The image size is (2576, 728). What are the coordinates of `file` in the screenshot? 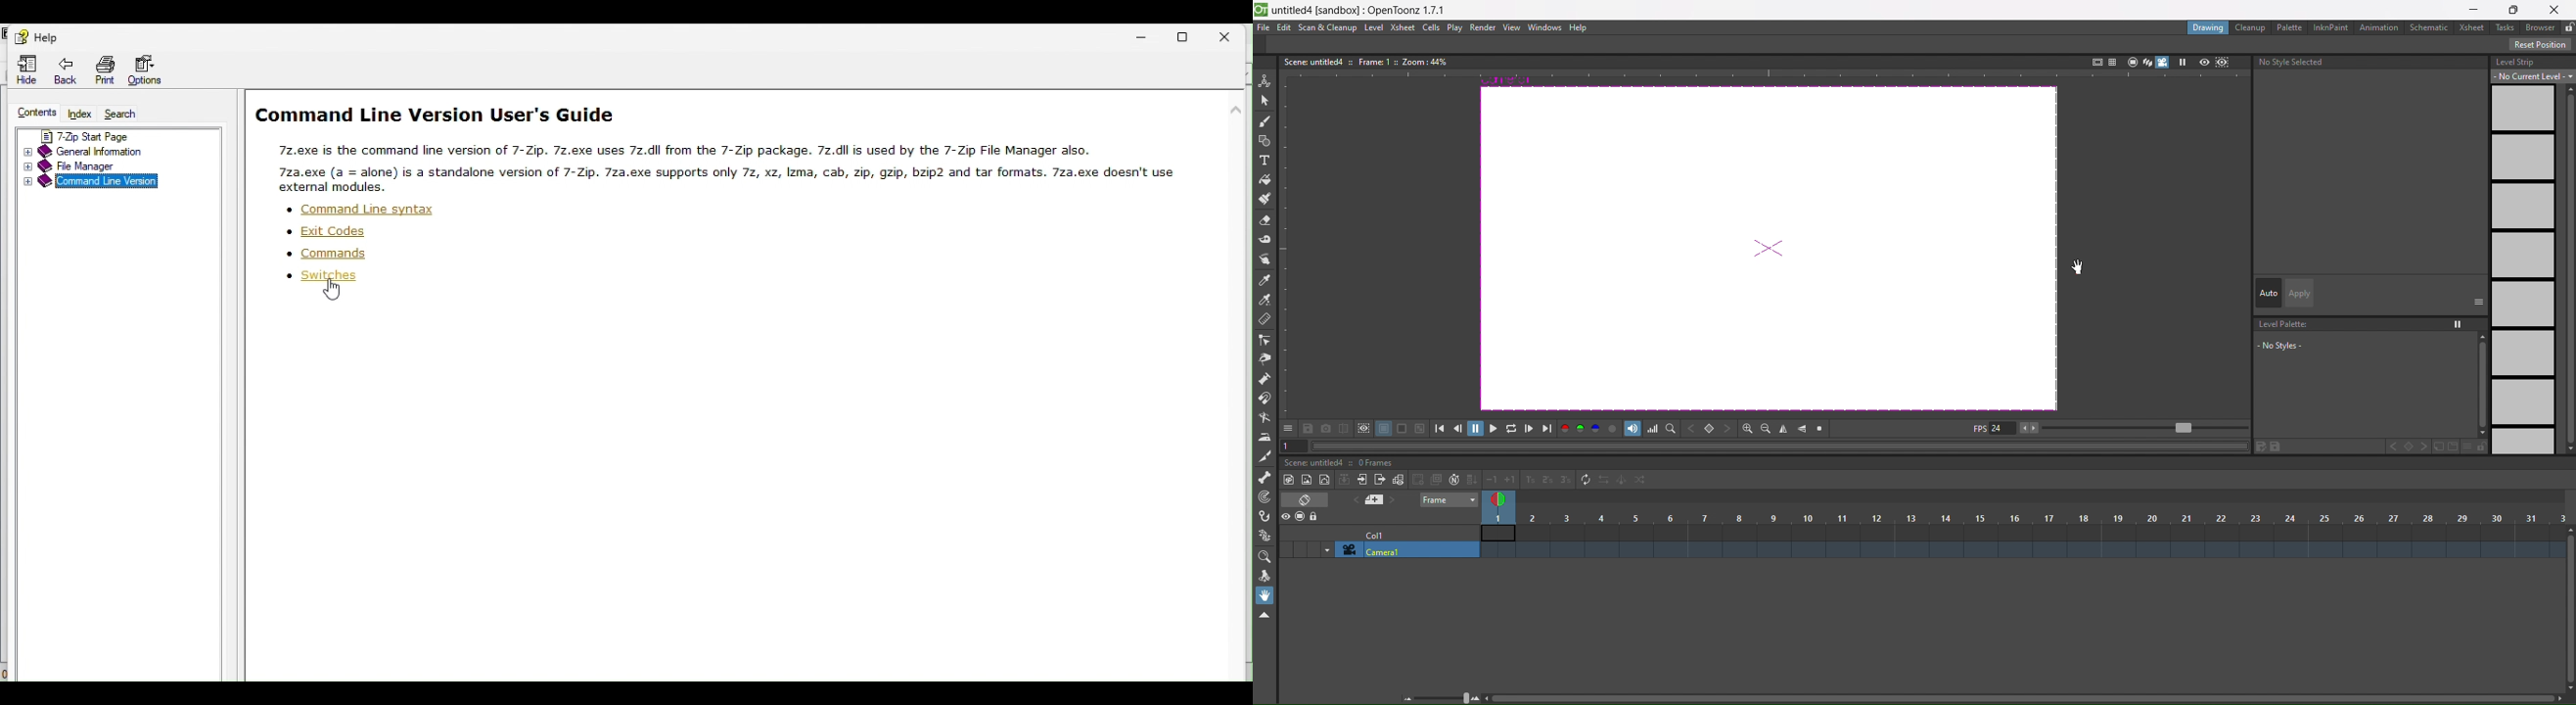 It's located at (1264, 28).